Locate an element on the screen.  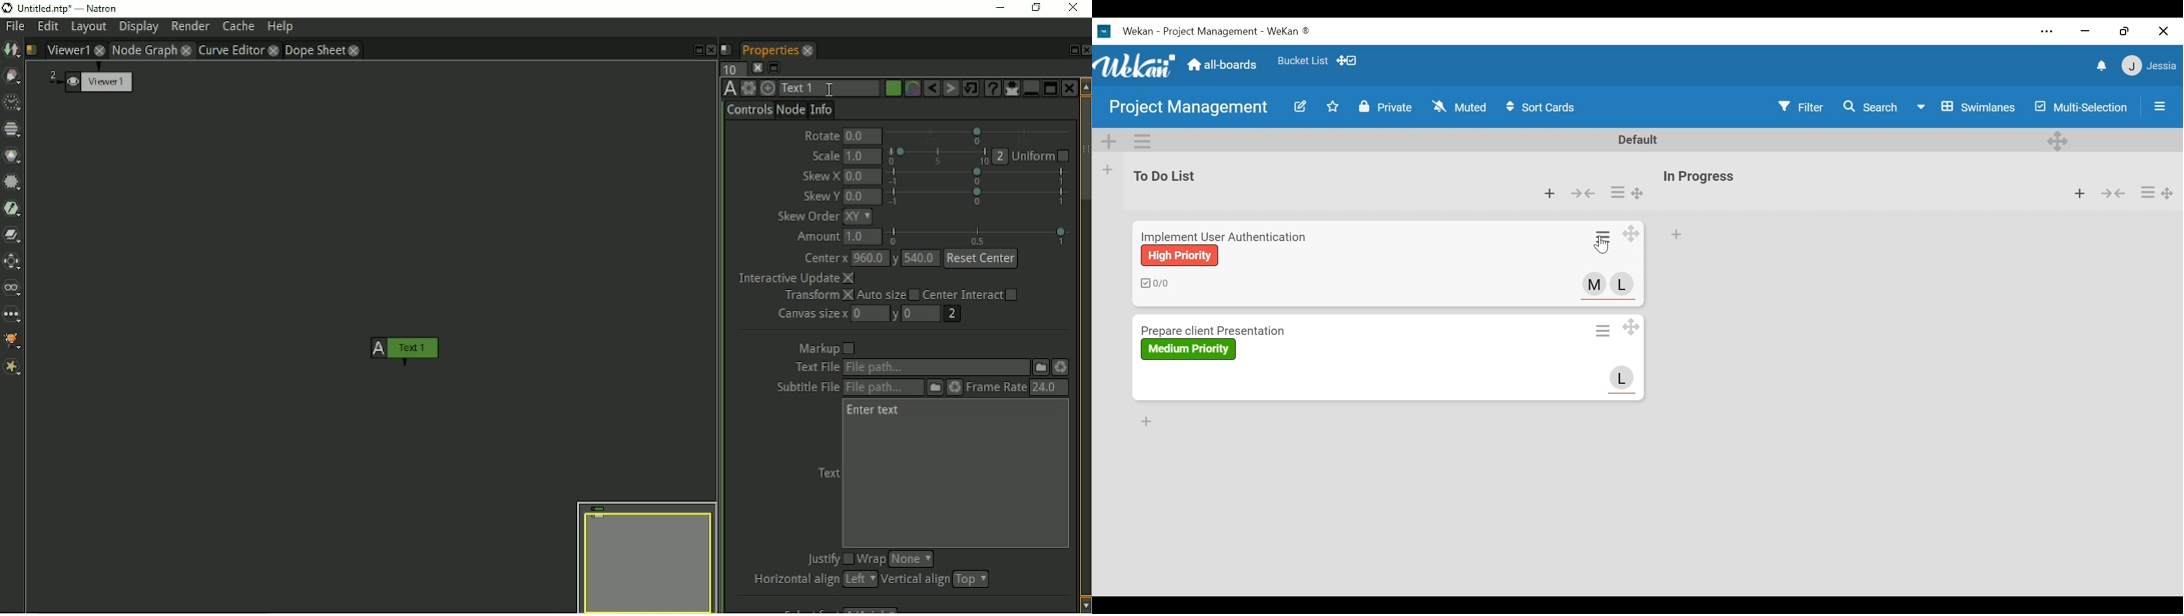
Muted is located at coordinates (1459, 106).